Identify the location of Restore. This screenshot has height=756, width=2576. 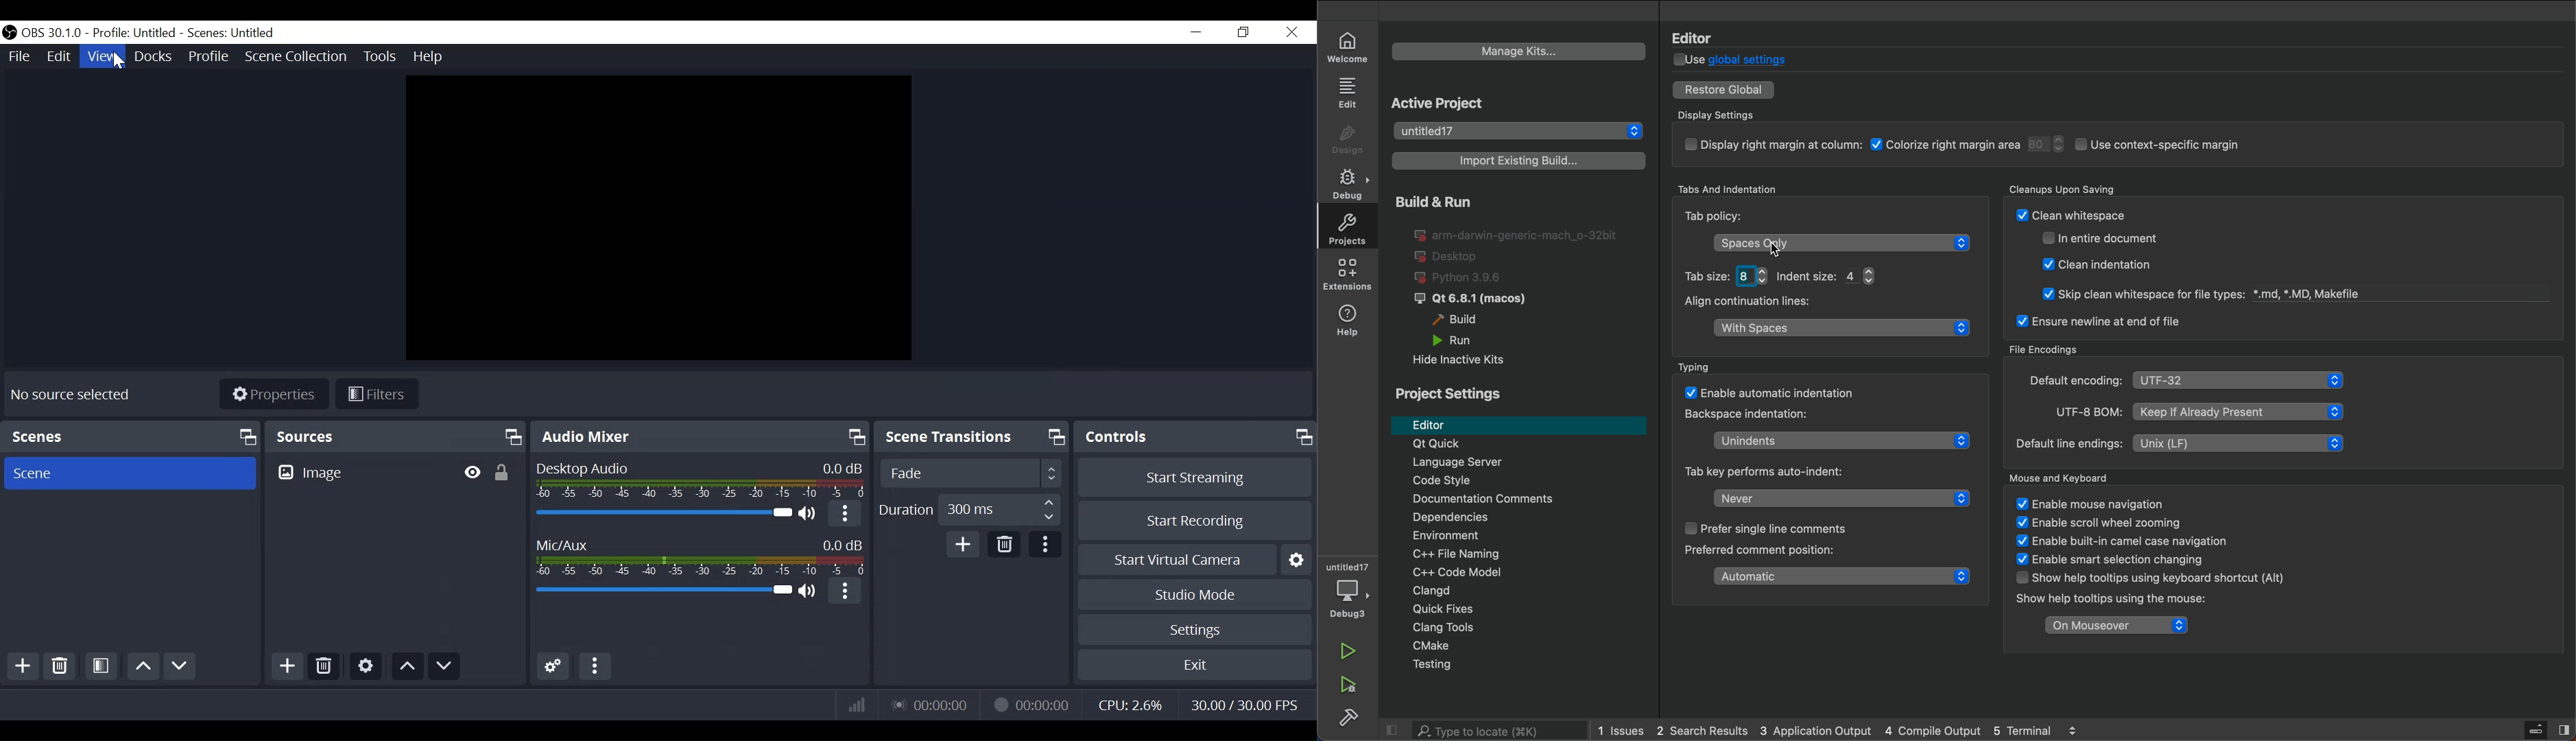
(1244, 32).